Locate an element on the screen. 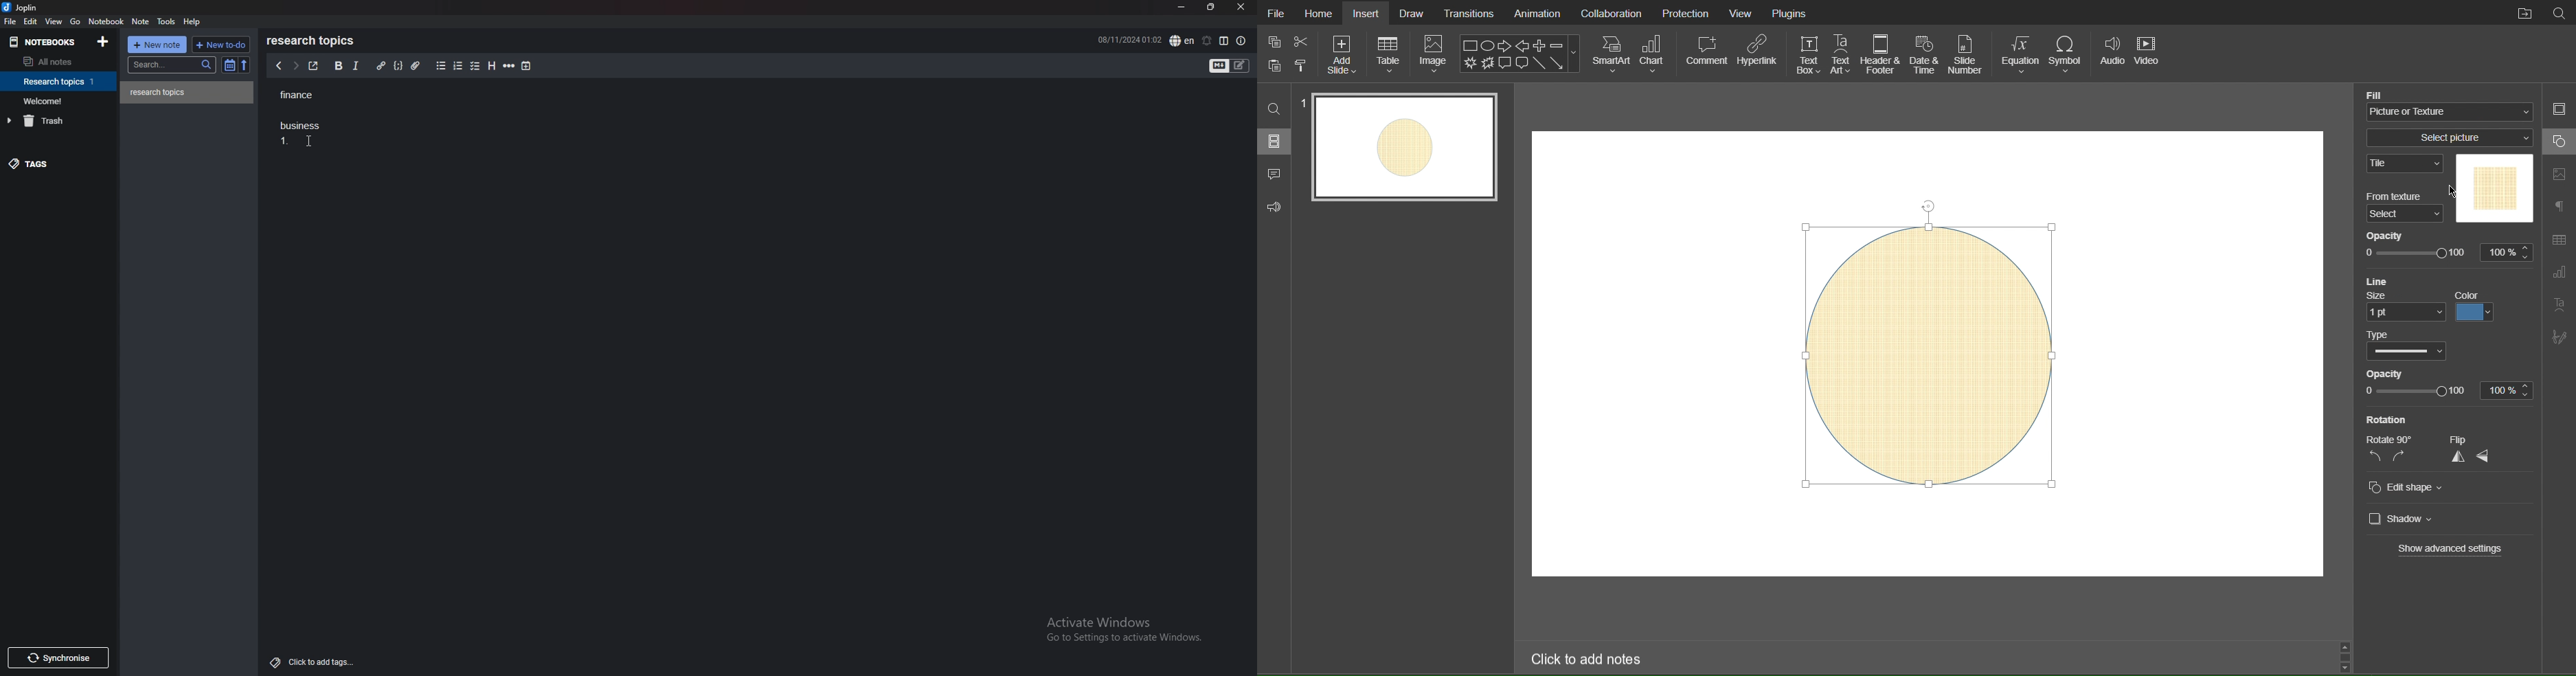  code is located at coordinates (399, 65).